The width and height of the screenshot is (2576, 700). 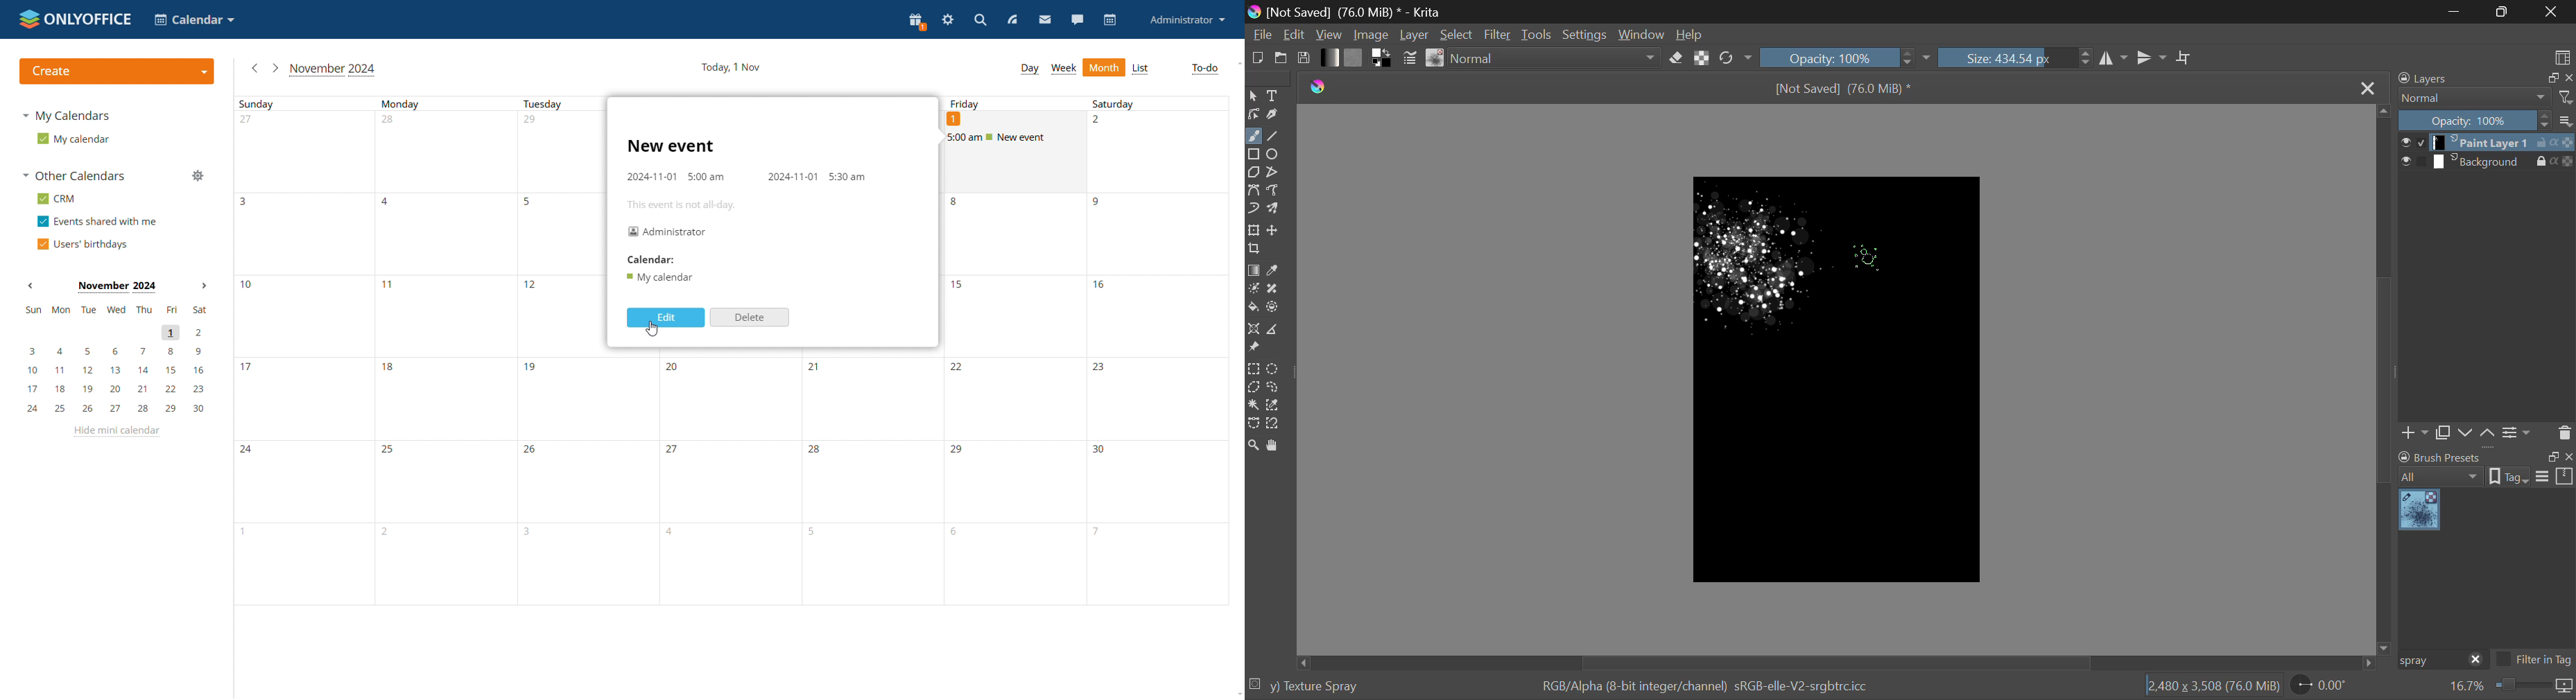 What do you see at coordinates (1275, 405) in the screenshot?
I see `Similar Color Selector` at bounding box center [1275, 405].